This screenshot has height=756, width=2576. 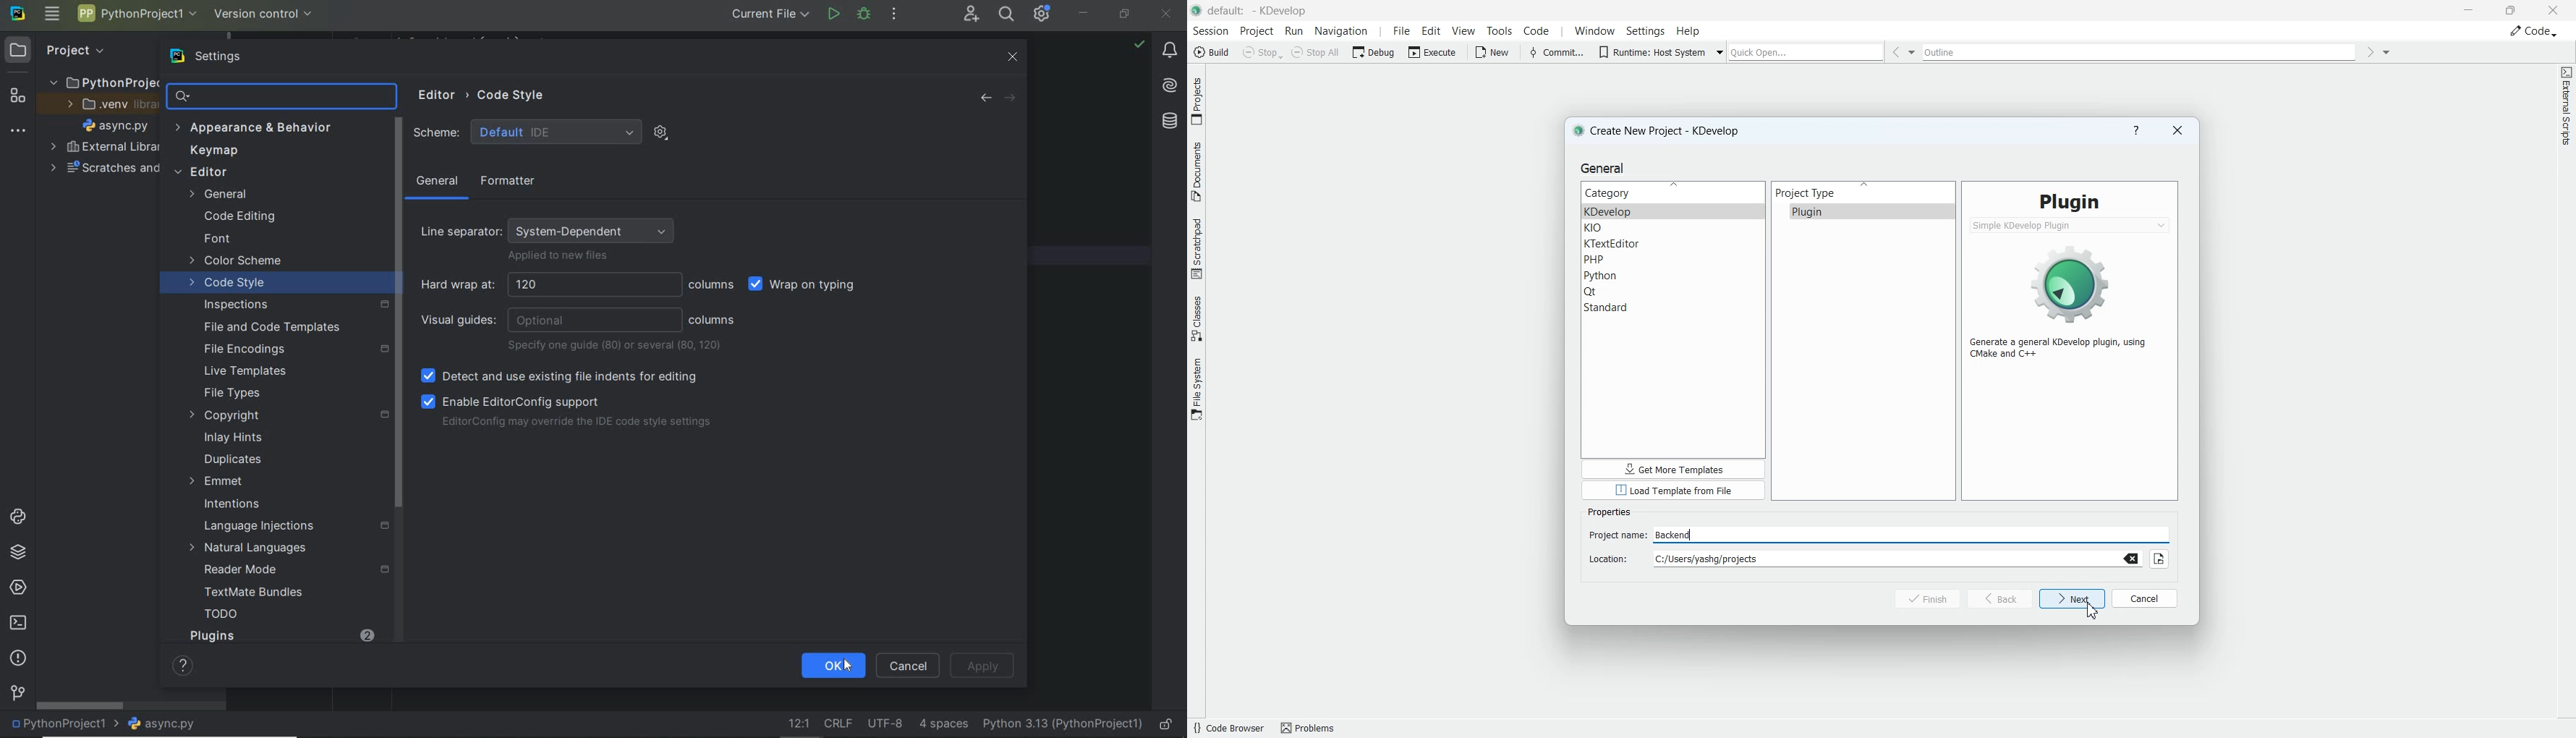 I want to click on File Types, so click(x=232, y=394).